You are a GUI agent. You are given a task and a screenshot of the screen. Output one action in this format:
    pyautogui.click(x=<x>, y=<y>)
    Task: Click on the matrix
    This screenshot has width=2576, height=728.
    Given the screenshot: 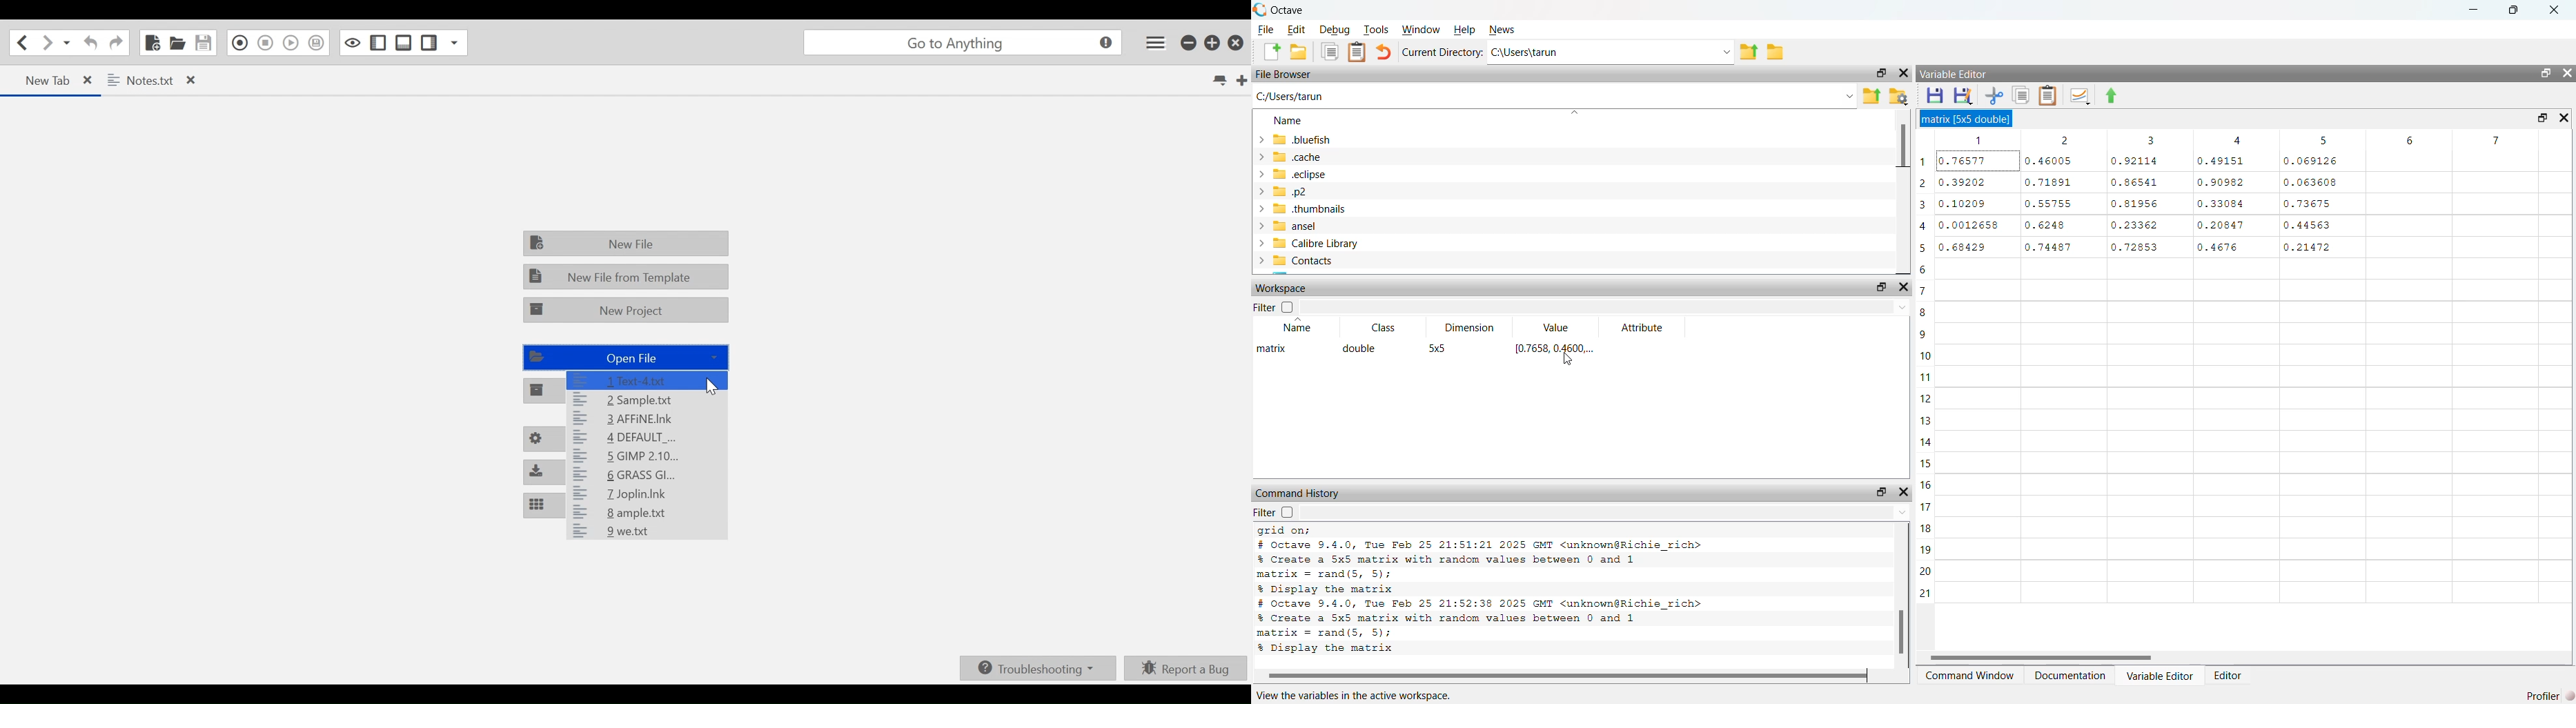 What is the action you would take?
    pyautogui.click(x=1276, y=353)
    